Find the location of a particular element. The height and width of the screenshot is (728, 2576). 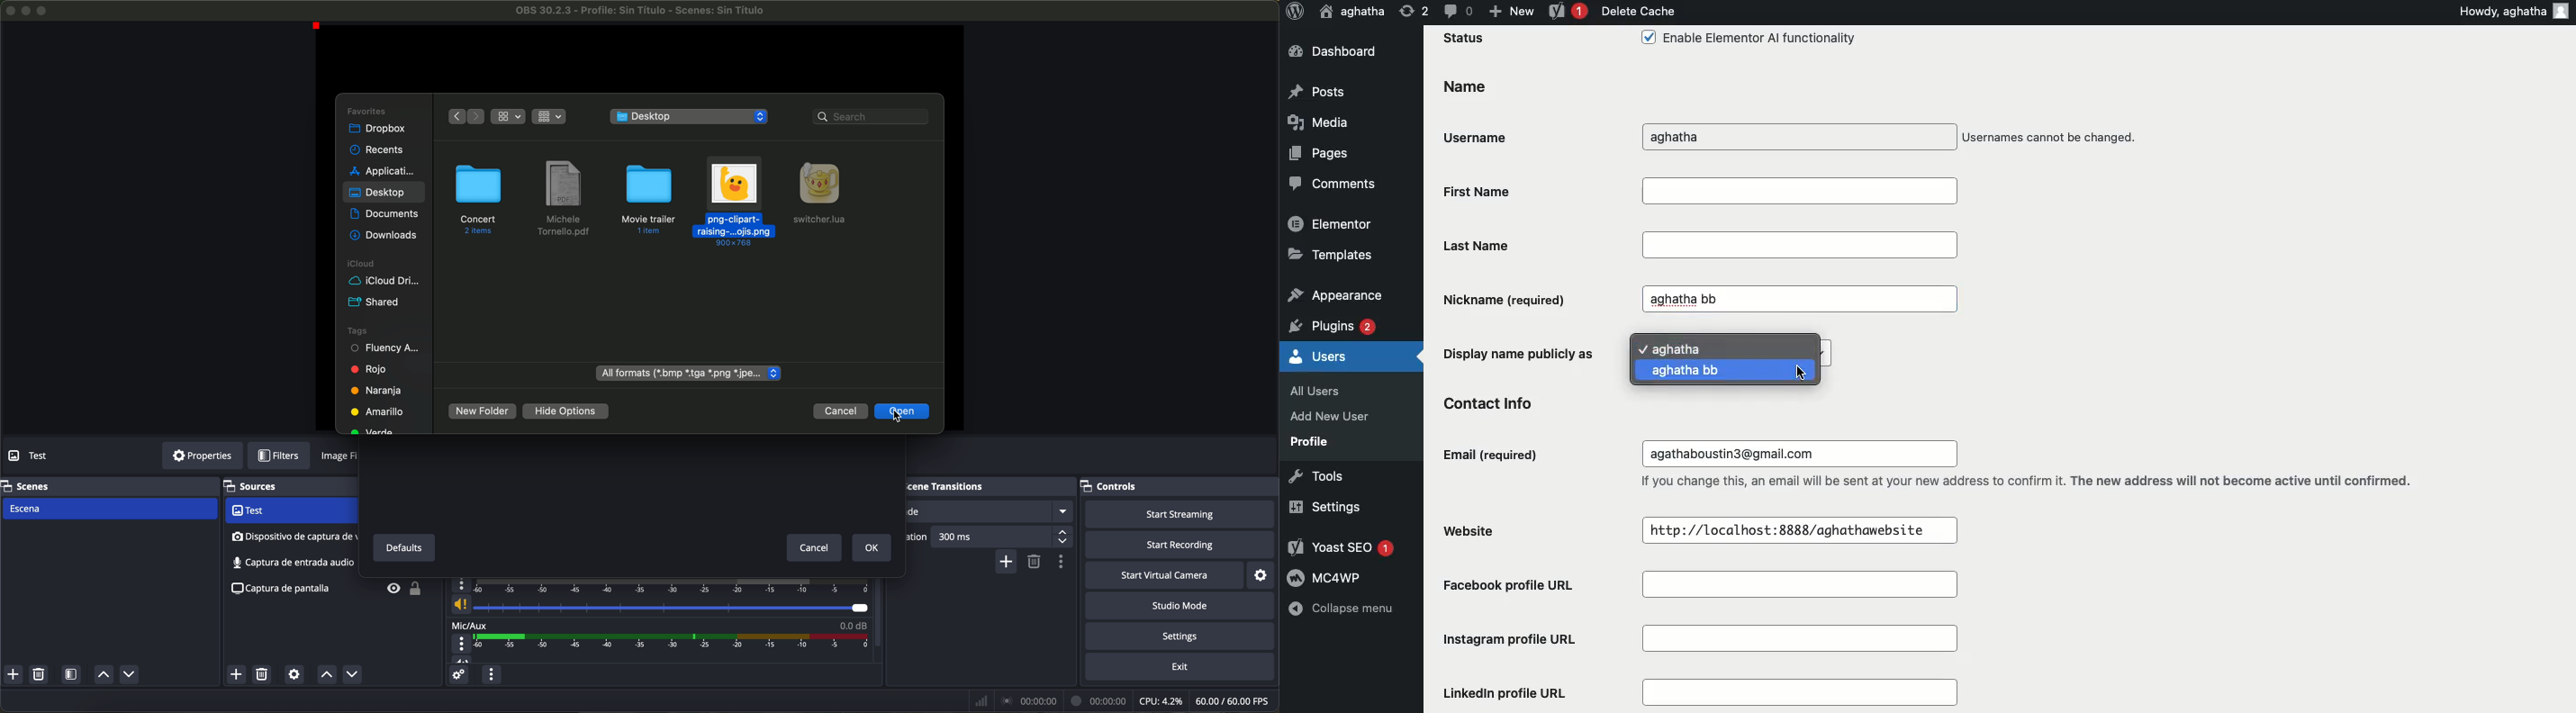

scroll down is located at coordinates (879, 605).